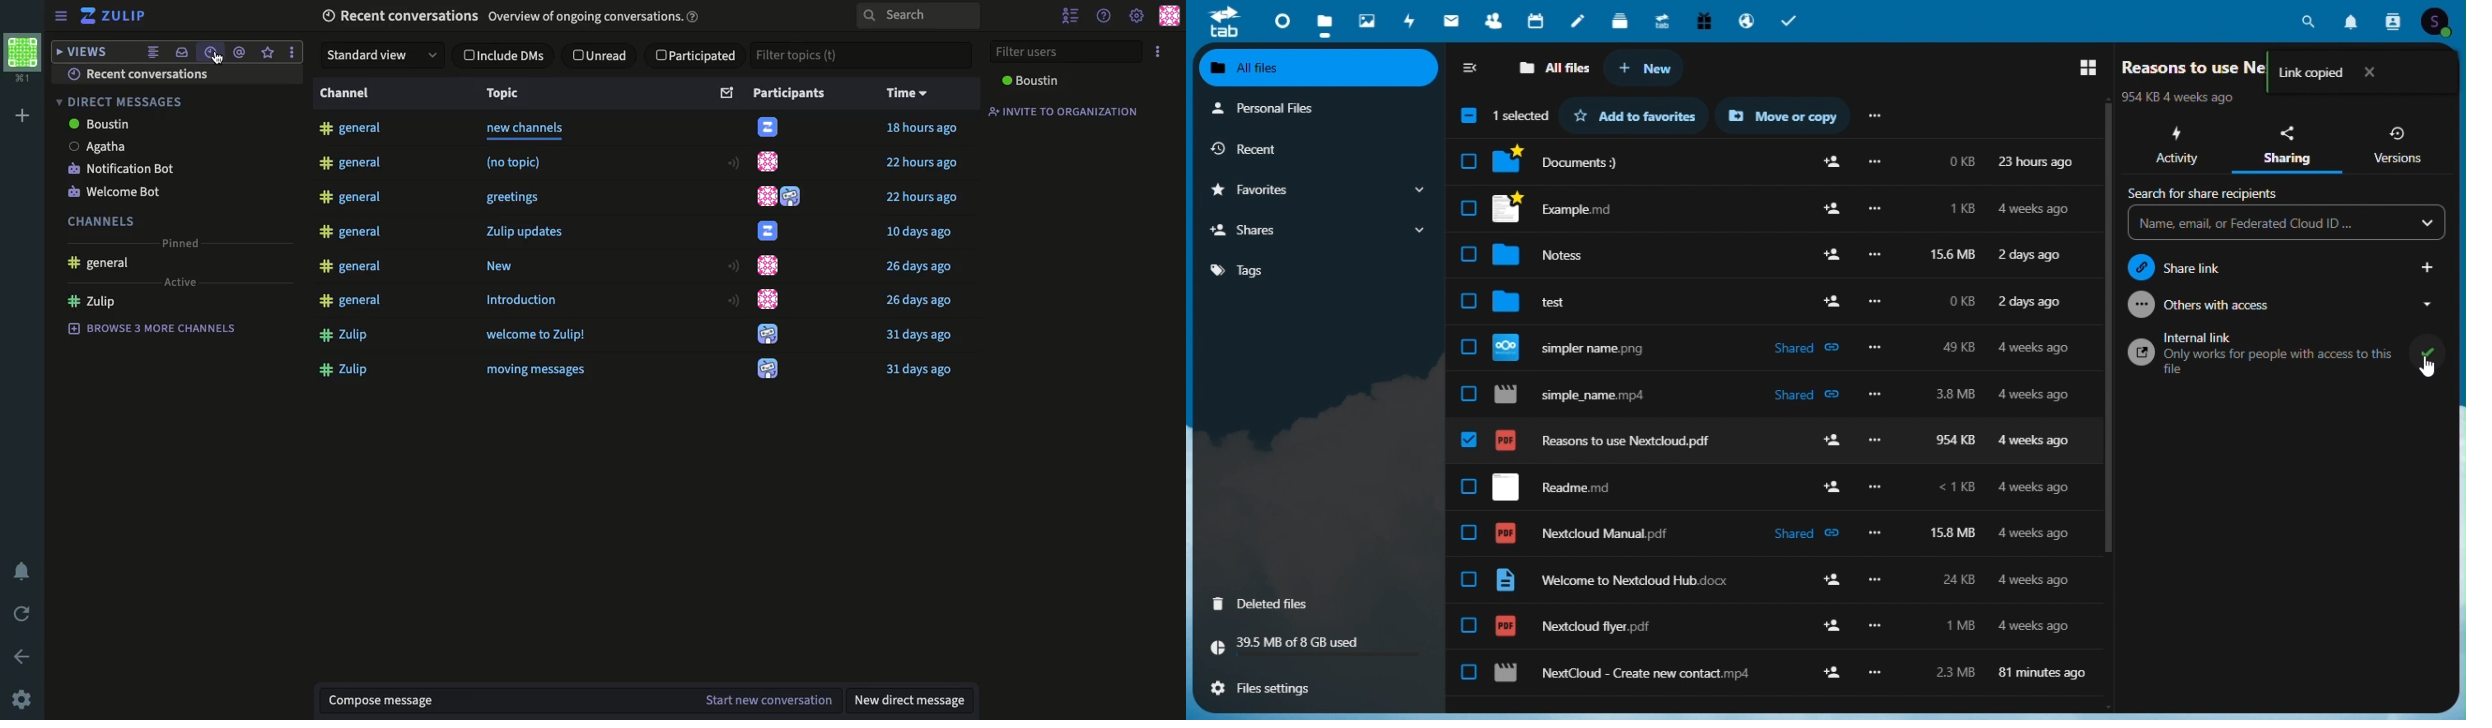 The height and width of the screenshot is (728, 2492). I want to click on Share link, so click(2284, 266).